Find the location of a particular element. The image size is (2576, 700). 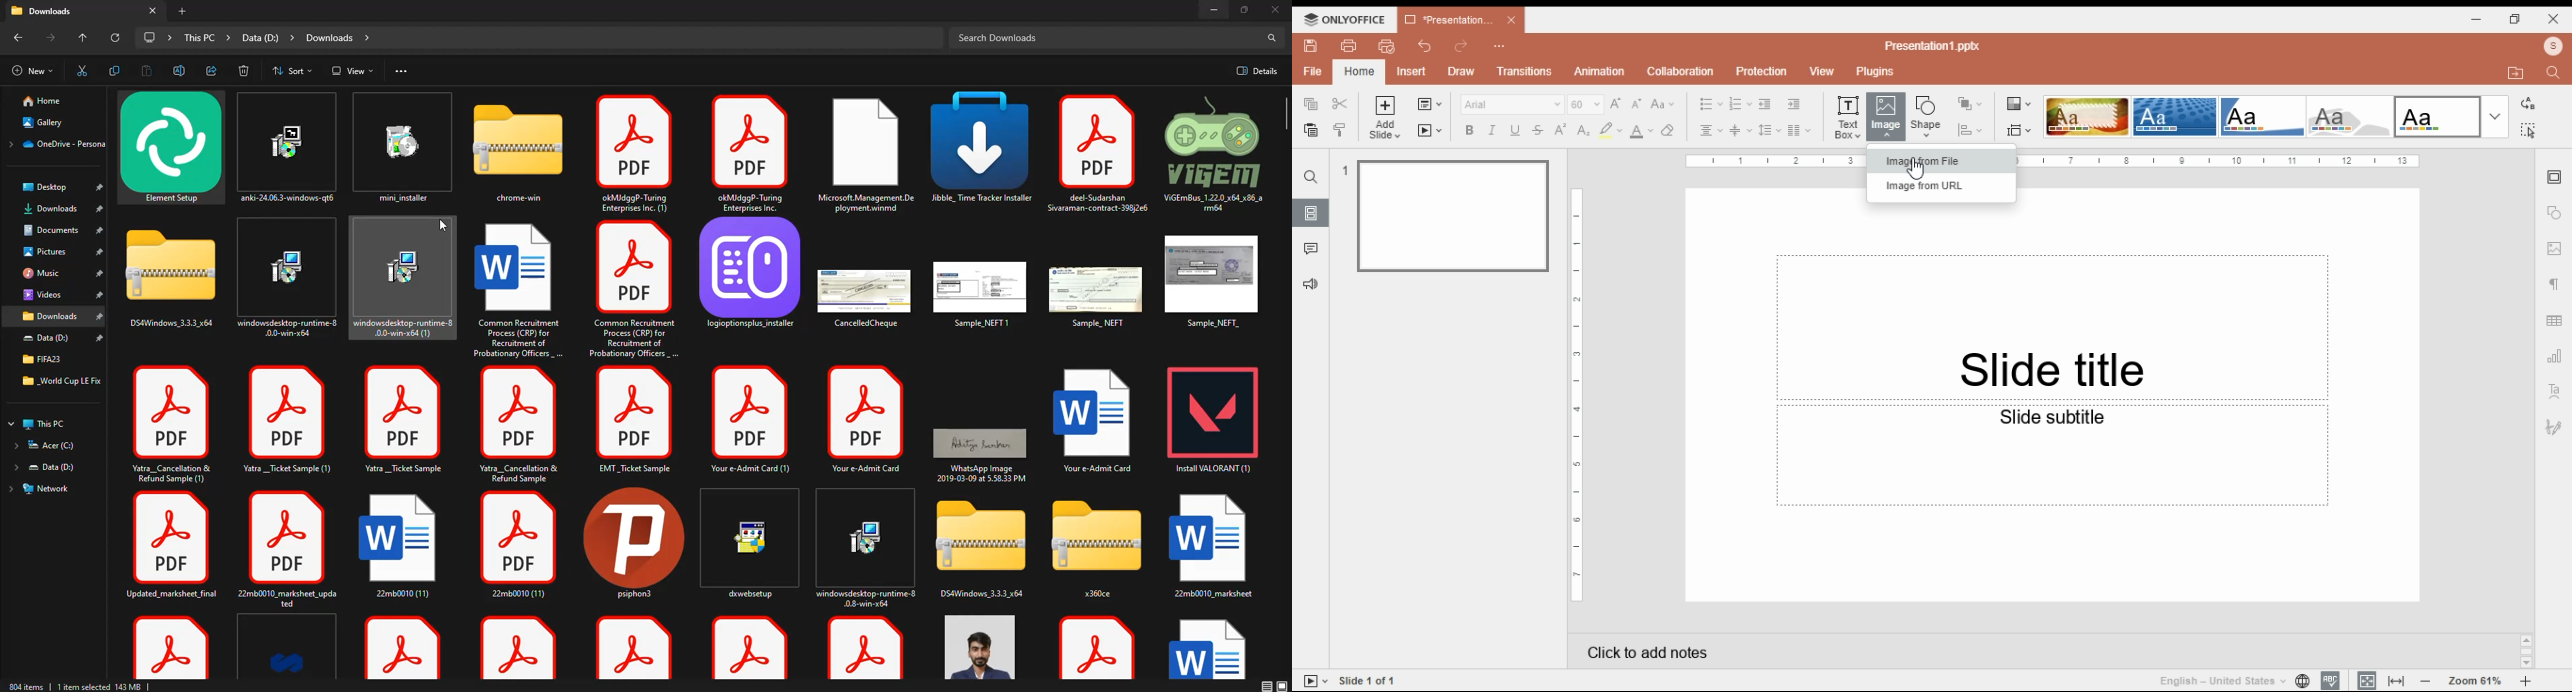

file is located at coordinates (526, 646).